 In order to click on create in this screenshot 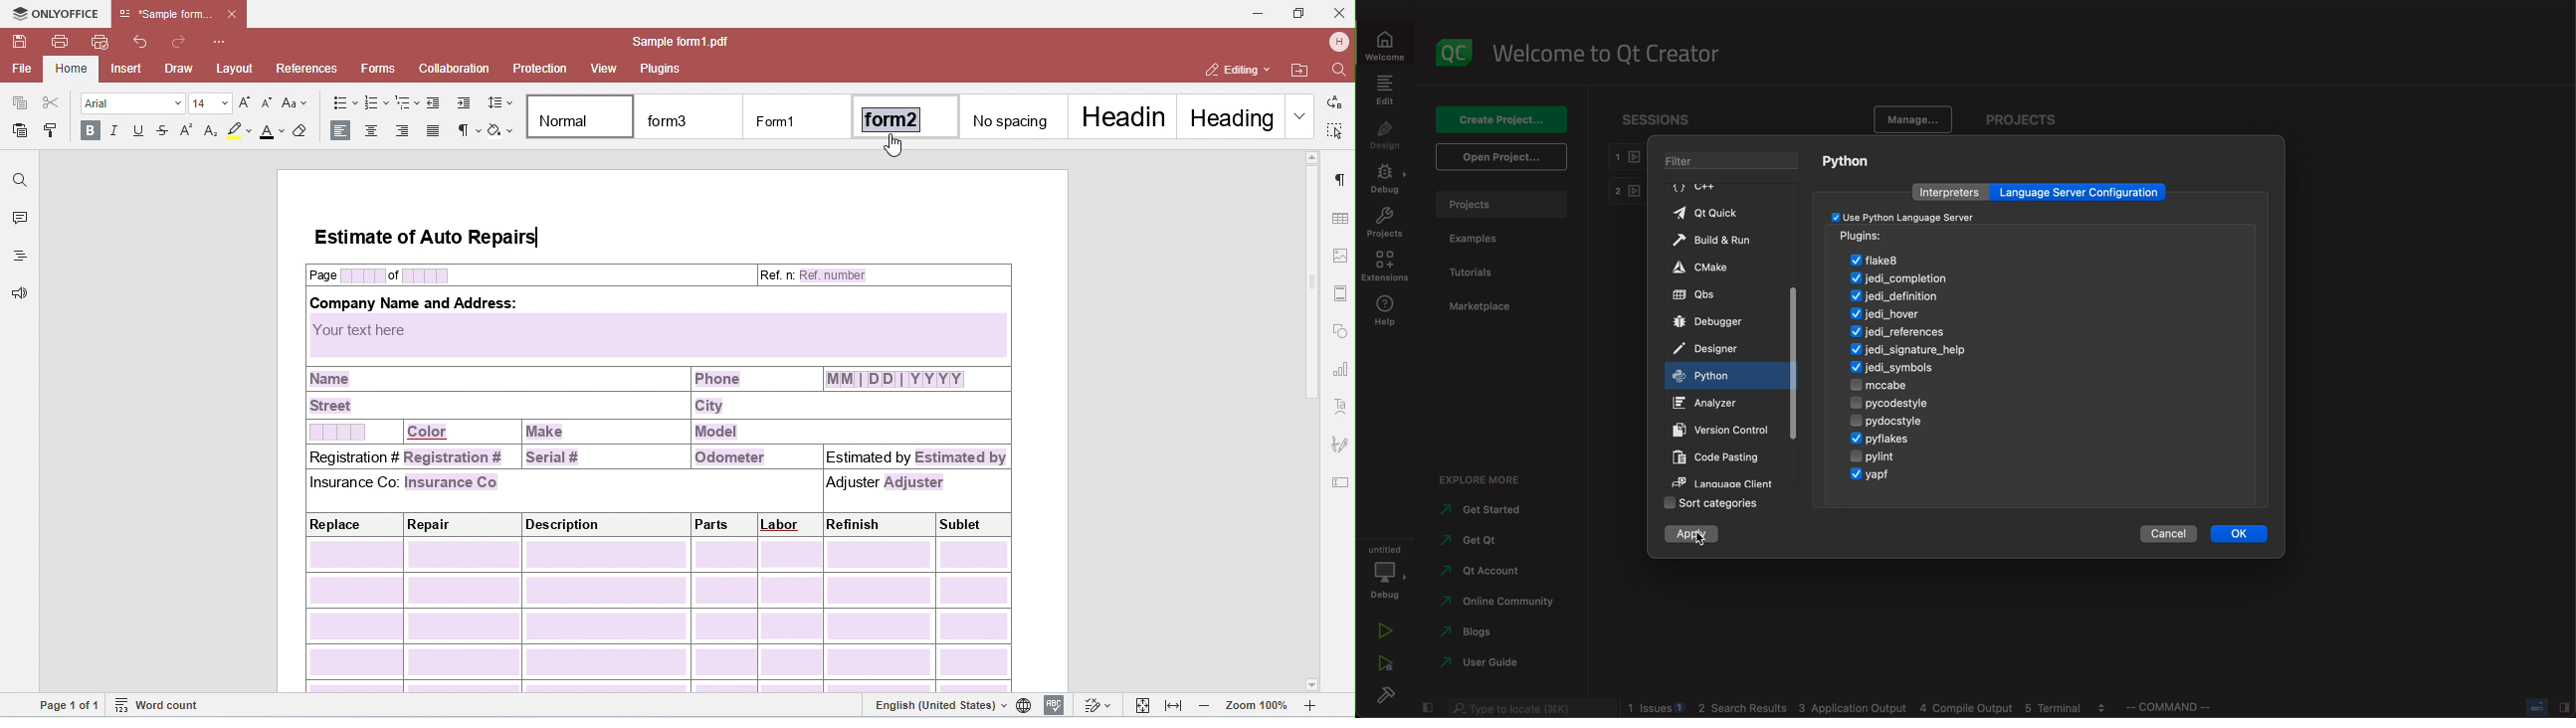, I will do `click(1499, 119)`.